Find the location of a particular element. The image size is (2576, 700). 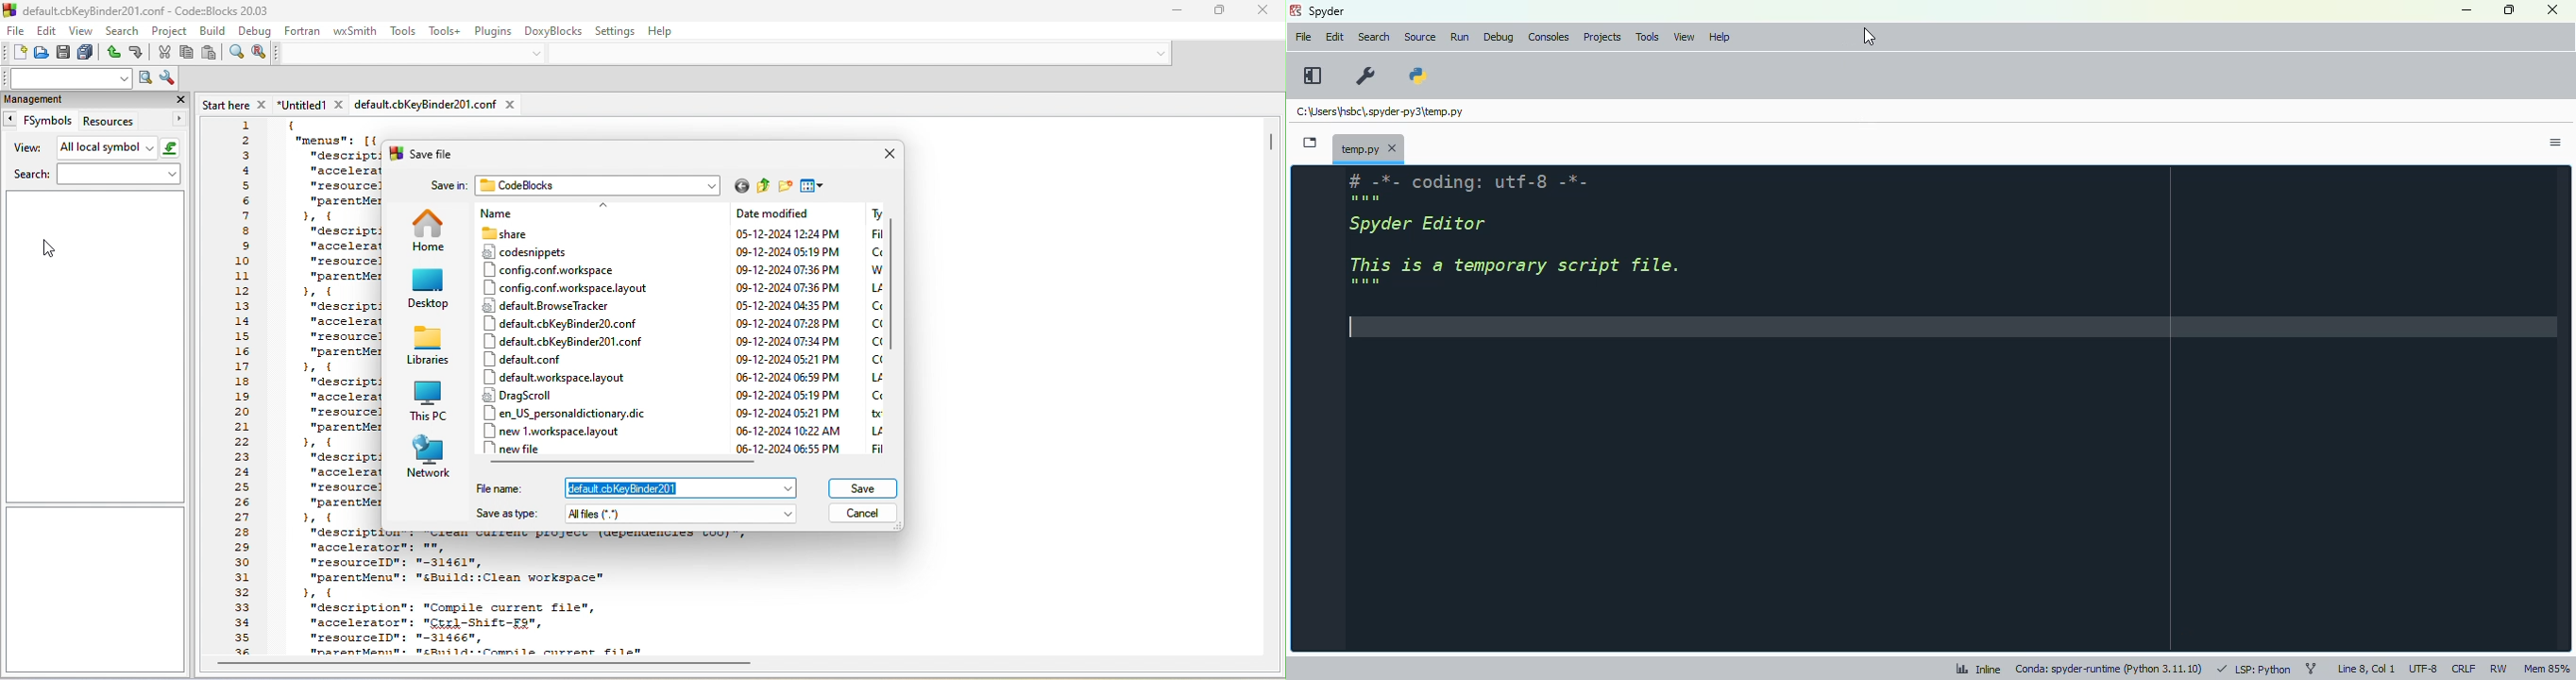

help is located at coordinates (664, 30).